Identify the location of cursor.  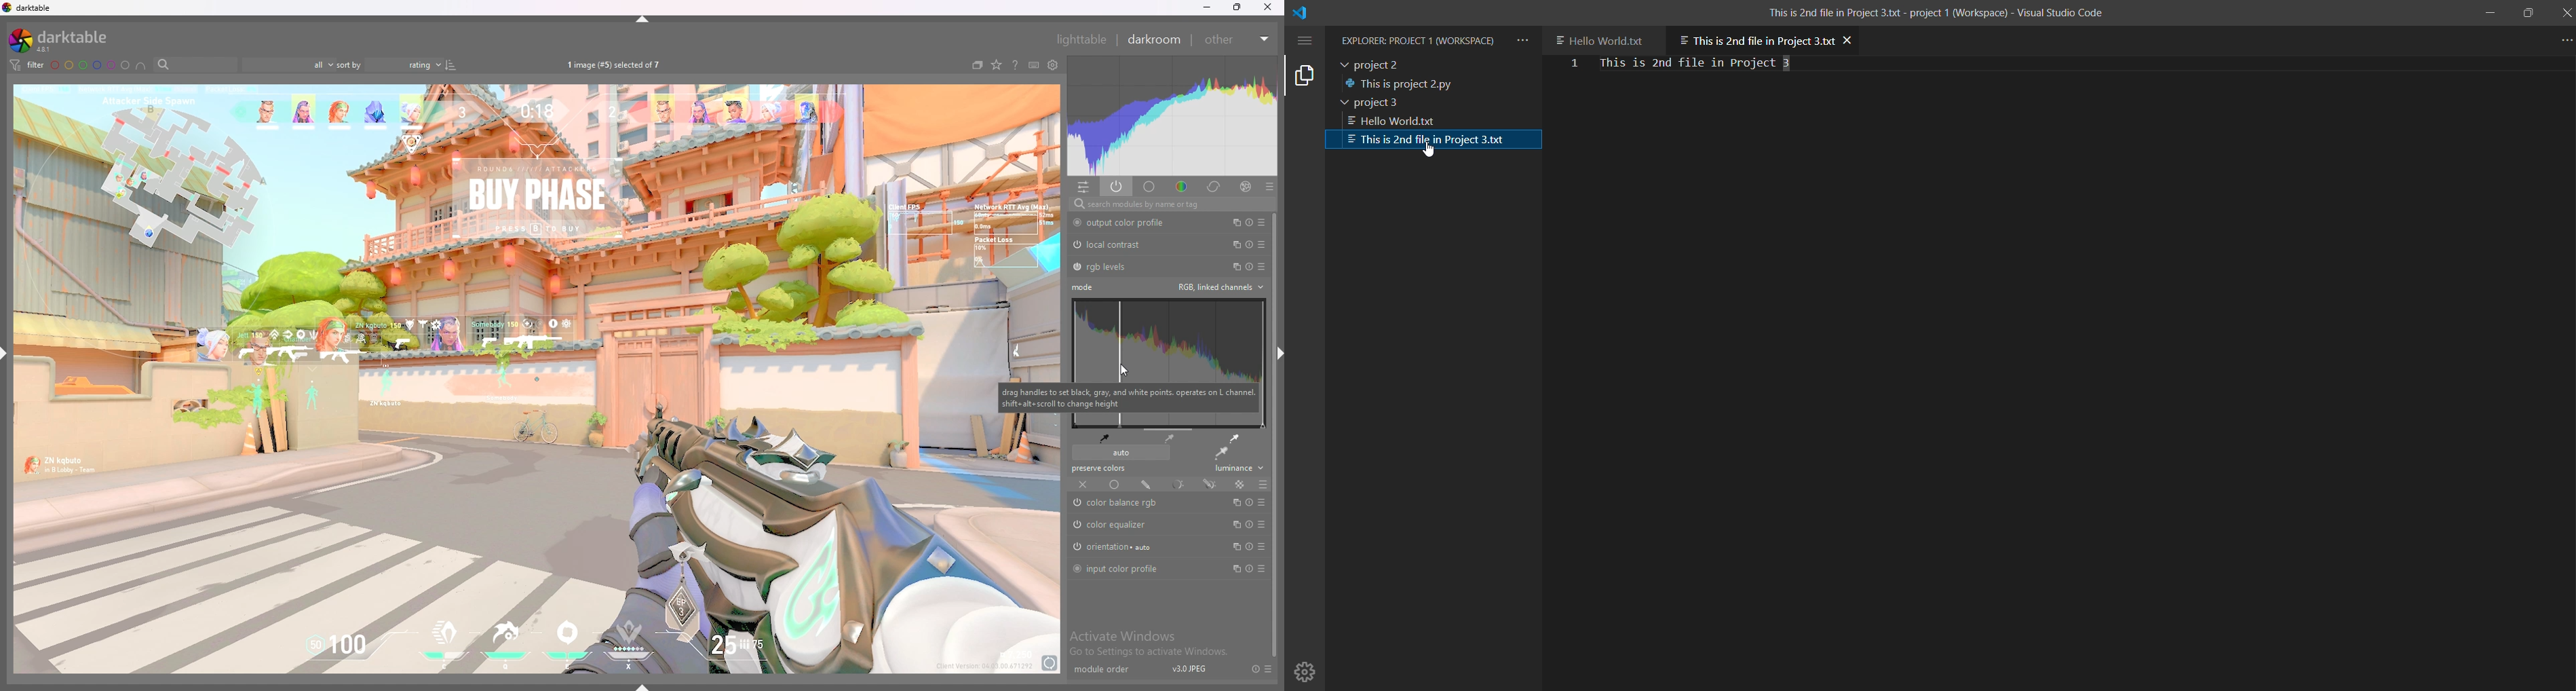
(1430, 149).